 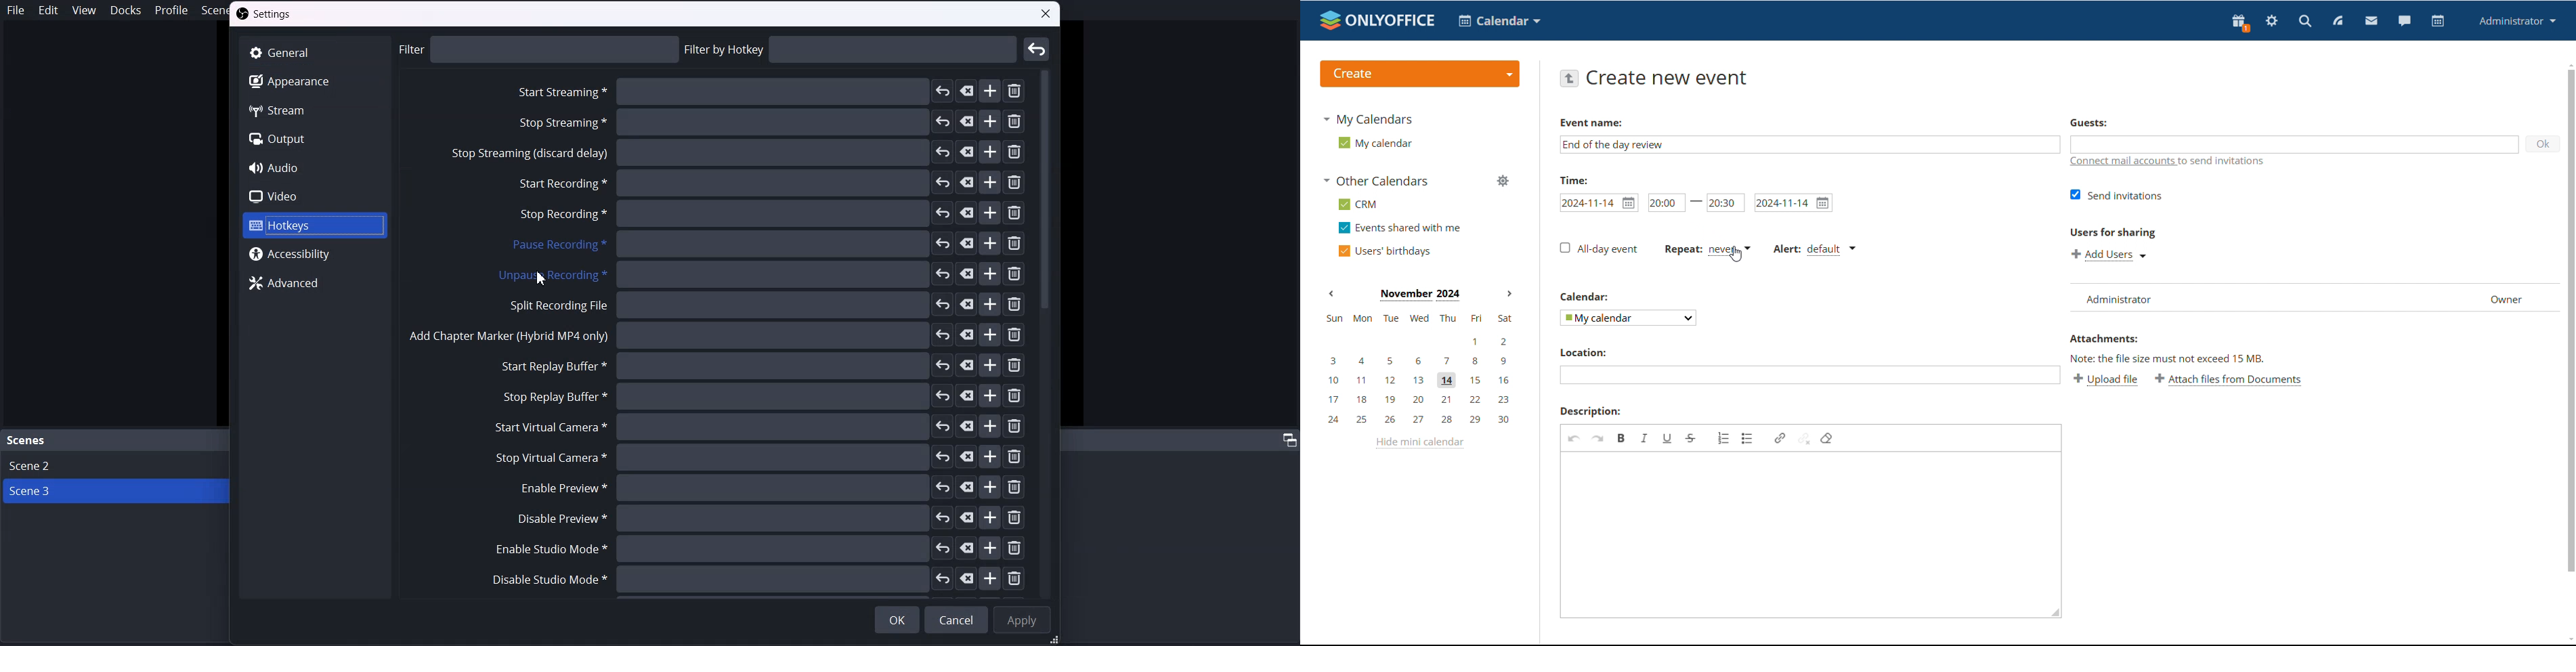 I want to click on Enable Preview, so click(x=769, y=487).